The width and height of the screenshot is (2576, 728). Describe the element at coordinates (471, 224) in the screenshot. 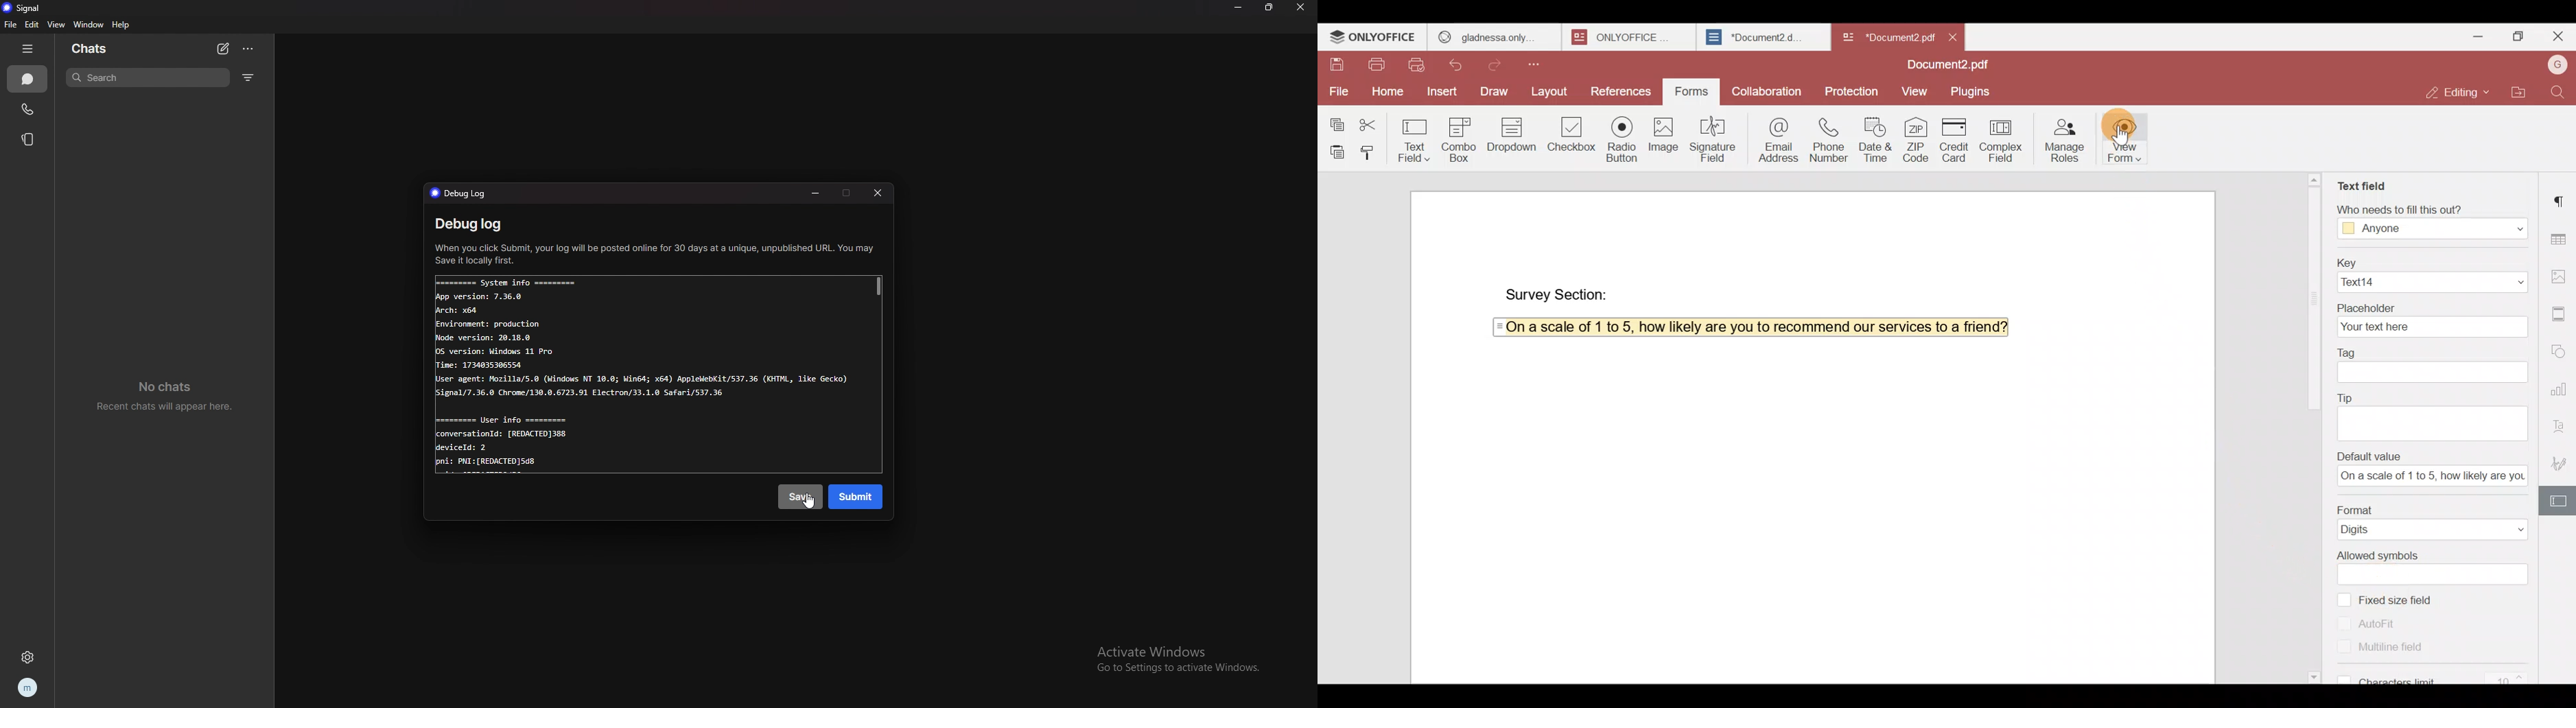

I see `debug log` at that location.